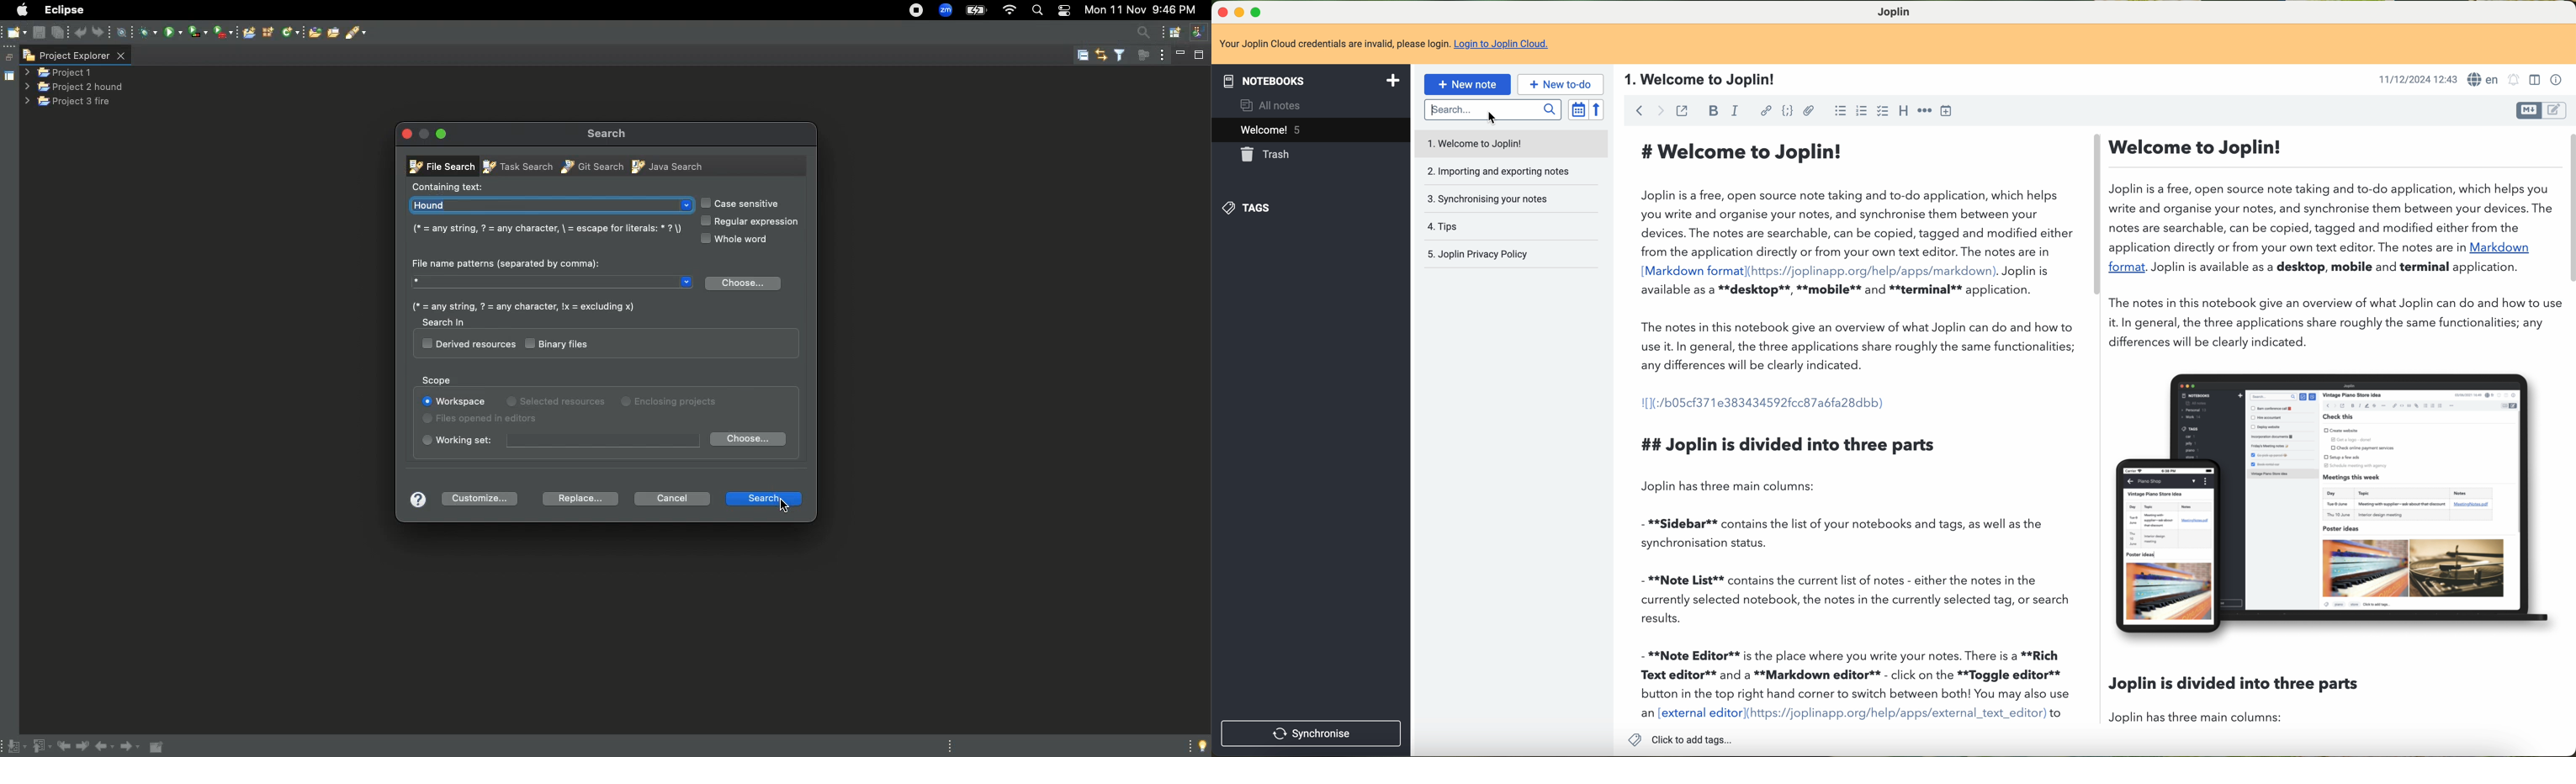 The width and height of the screenshot is (2576, 784). What do you see at coordinates (1312, 732) in the screenshot?
I see `synchronise` at bounding box center [1312, 732].